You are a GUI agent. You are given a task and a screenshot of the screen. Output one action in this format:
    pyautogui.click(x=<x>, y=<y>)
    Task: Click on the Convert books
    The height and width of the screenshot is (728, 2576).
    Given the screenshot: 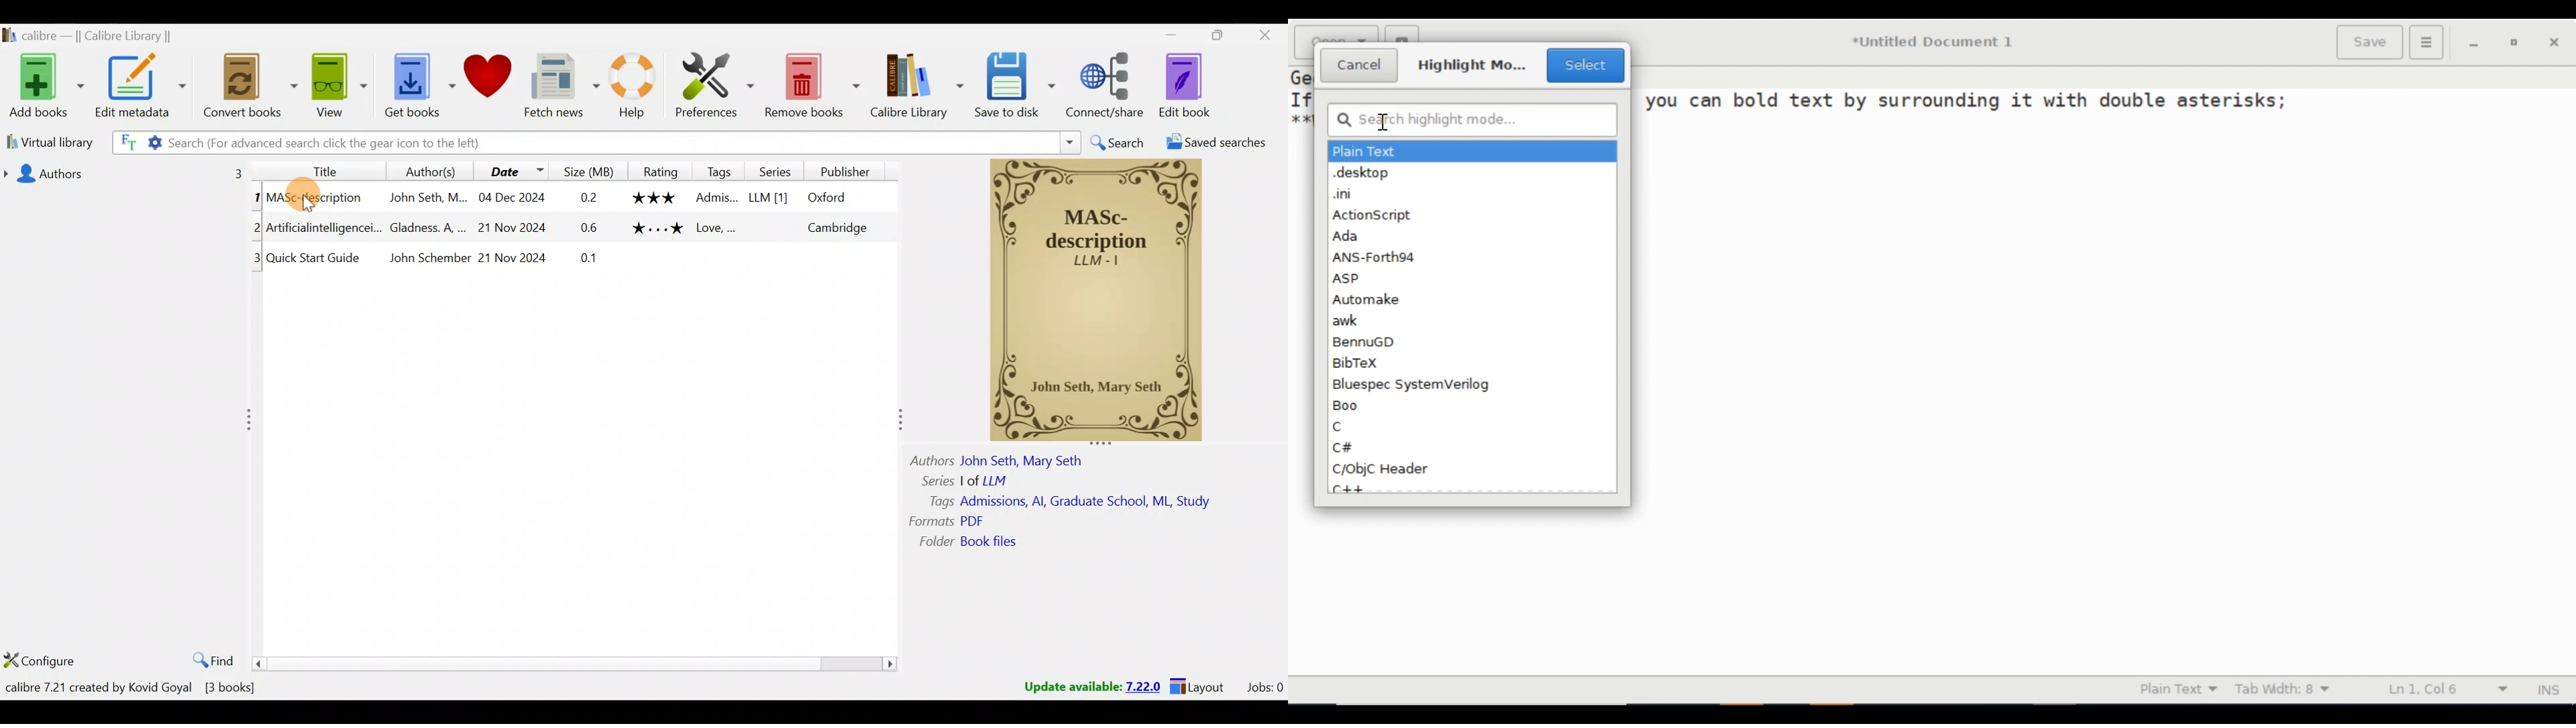 What is the action you would take?
    pyautogui.click(x=251, y=88)
    